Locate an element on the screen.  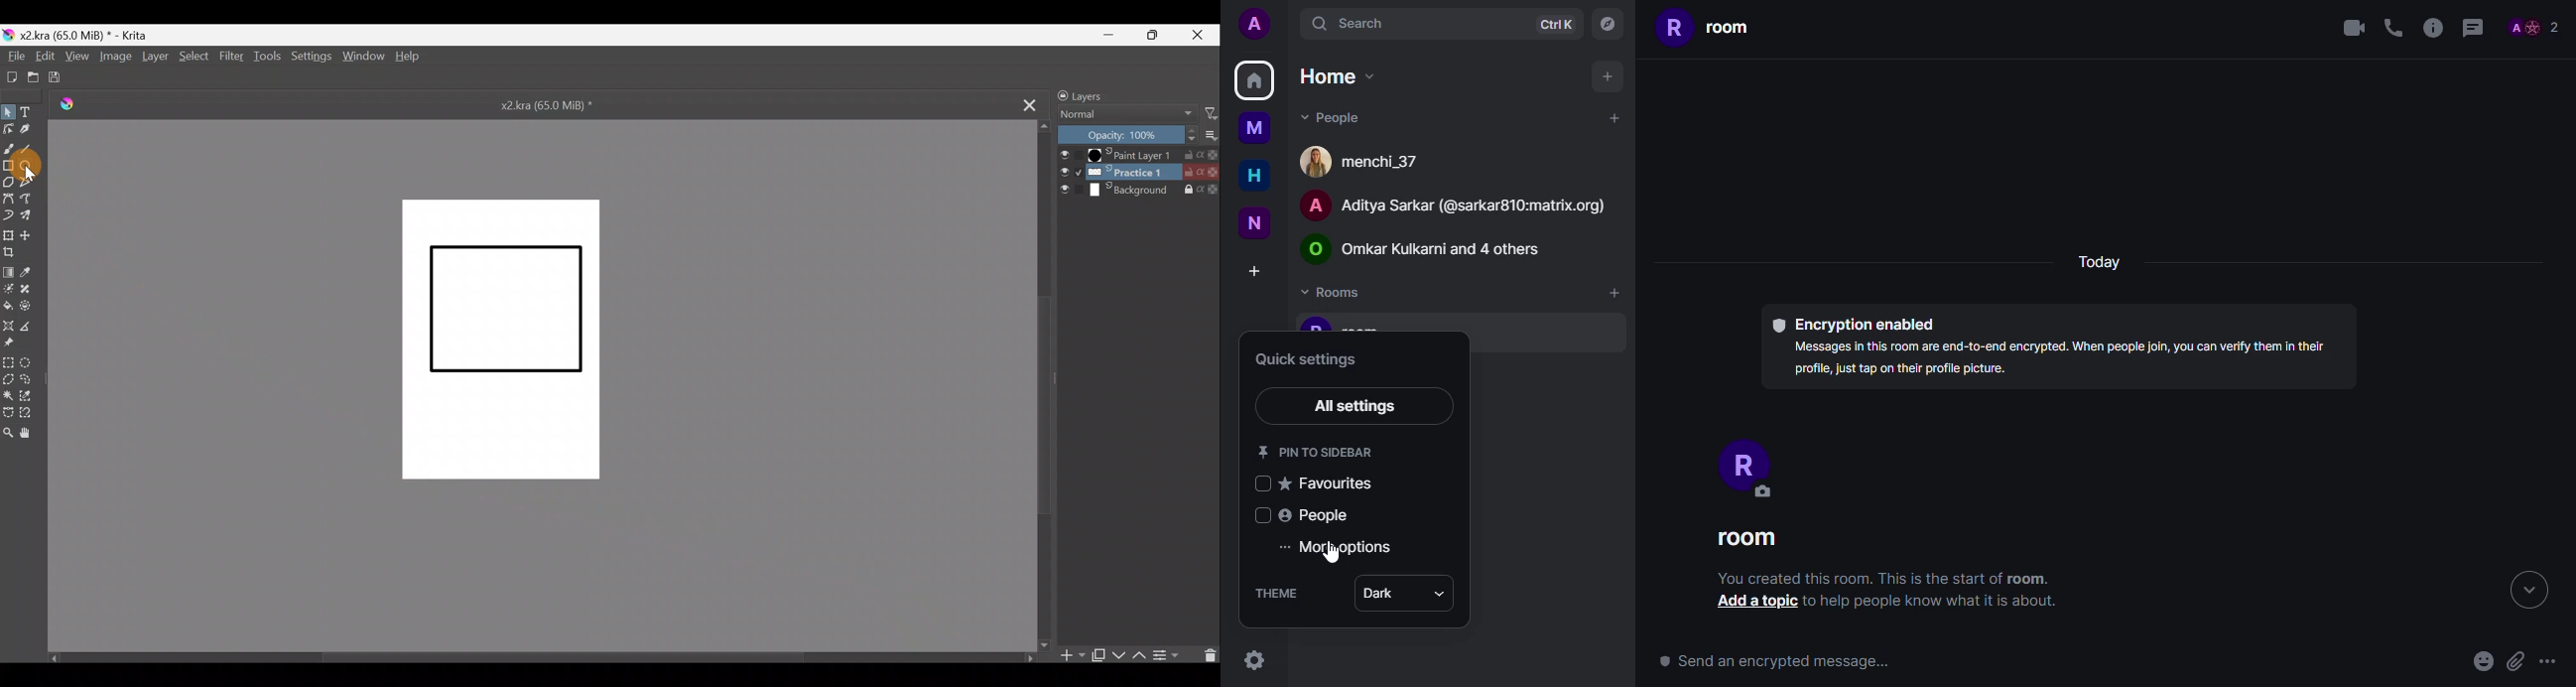
Open existing document is located at coordinates (32, 76).